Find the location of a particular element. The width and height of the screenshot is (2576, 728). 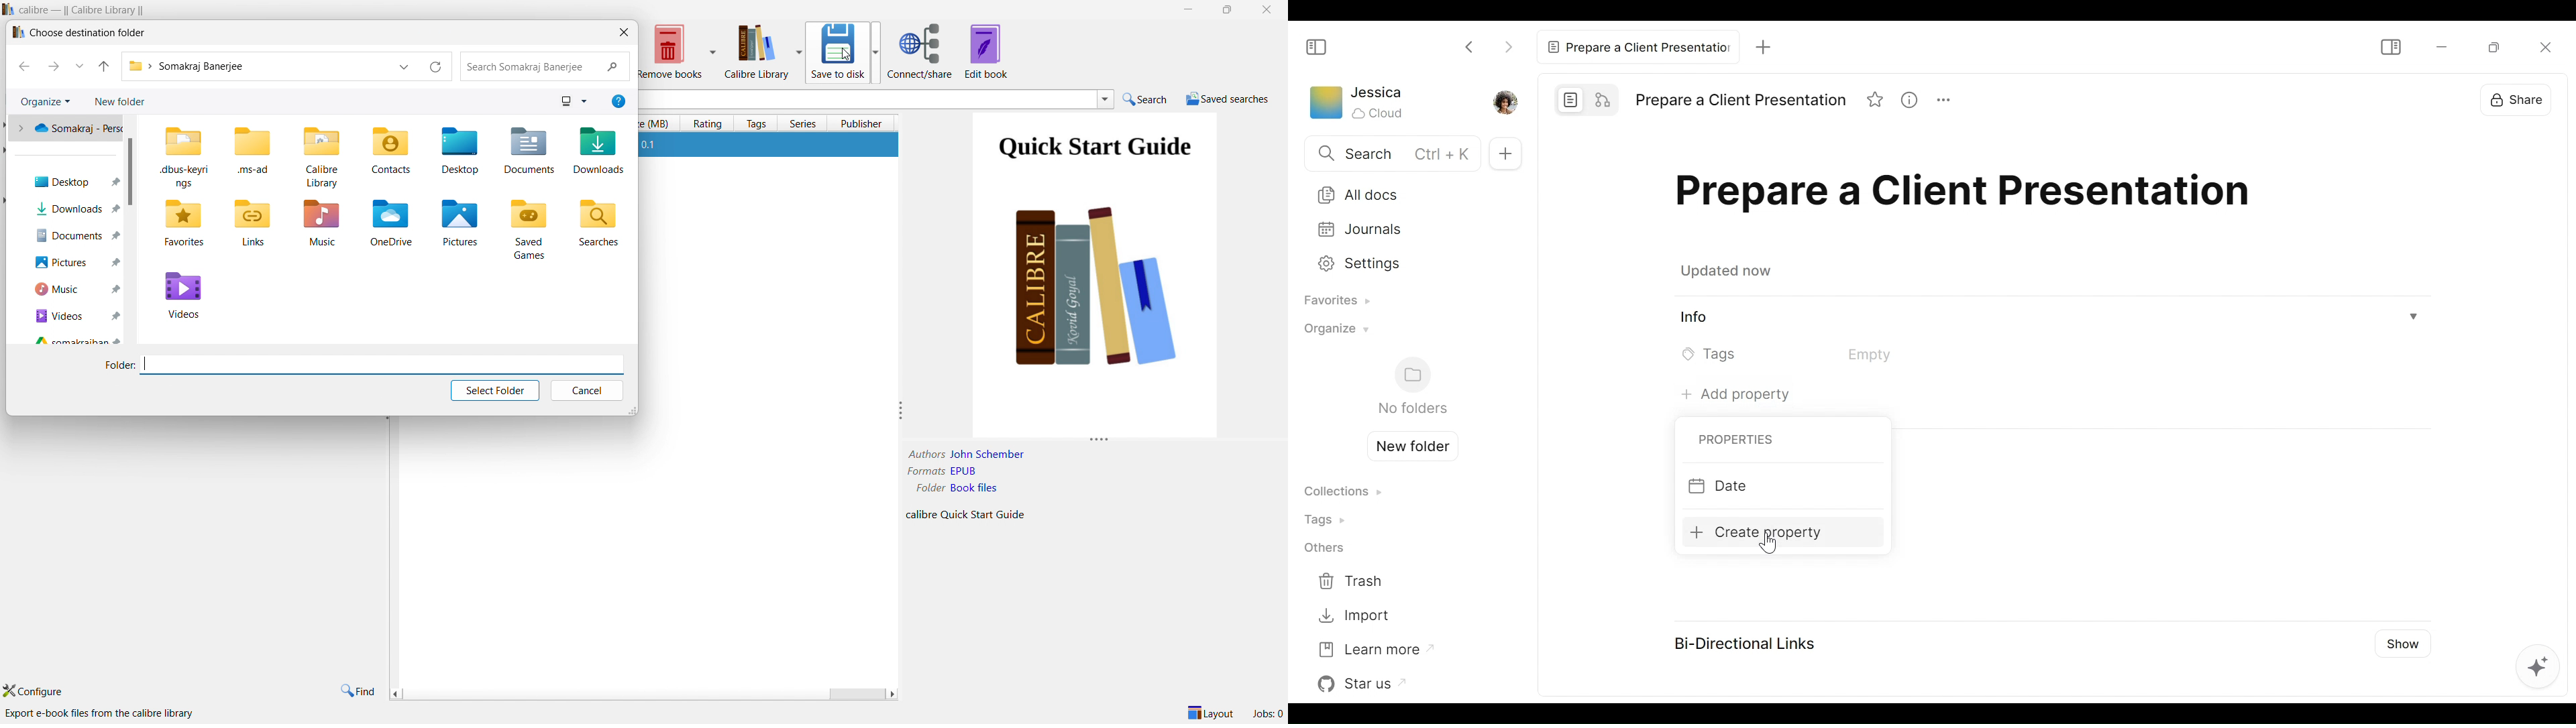

.dbus-keyrings is located at coordinates (184, 157).